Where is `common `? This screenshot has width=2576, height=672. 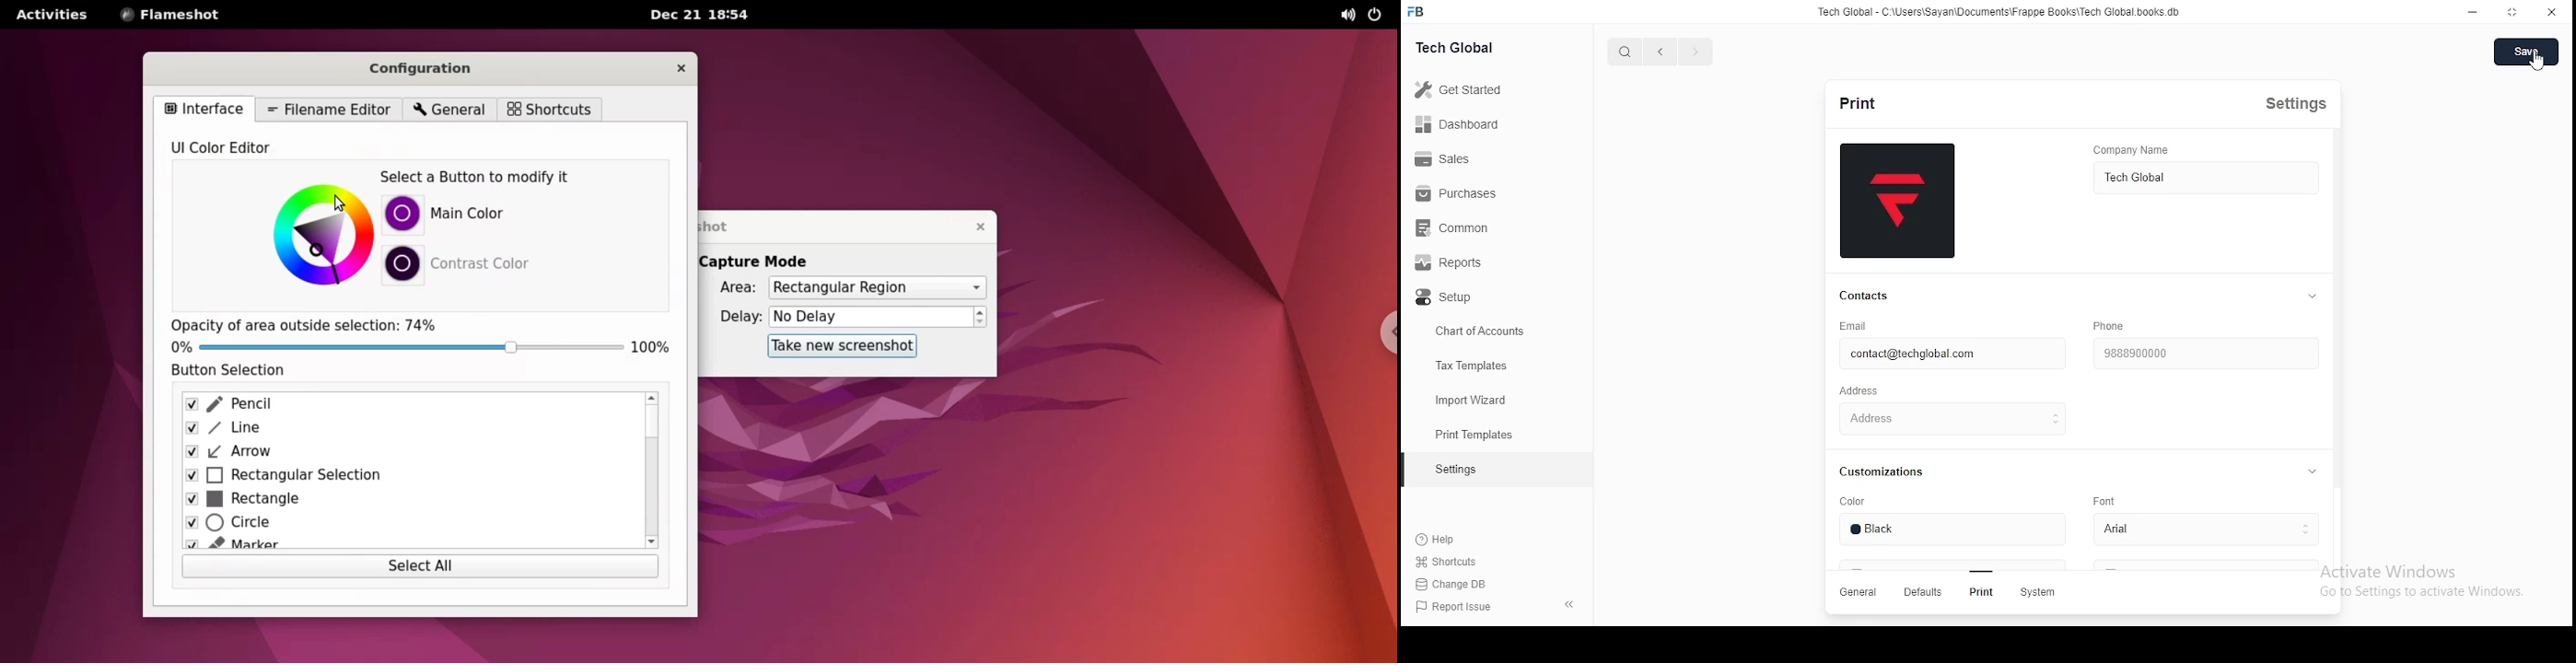 common  is located at coordinates (1471, 230).